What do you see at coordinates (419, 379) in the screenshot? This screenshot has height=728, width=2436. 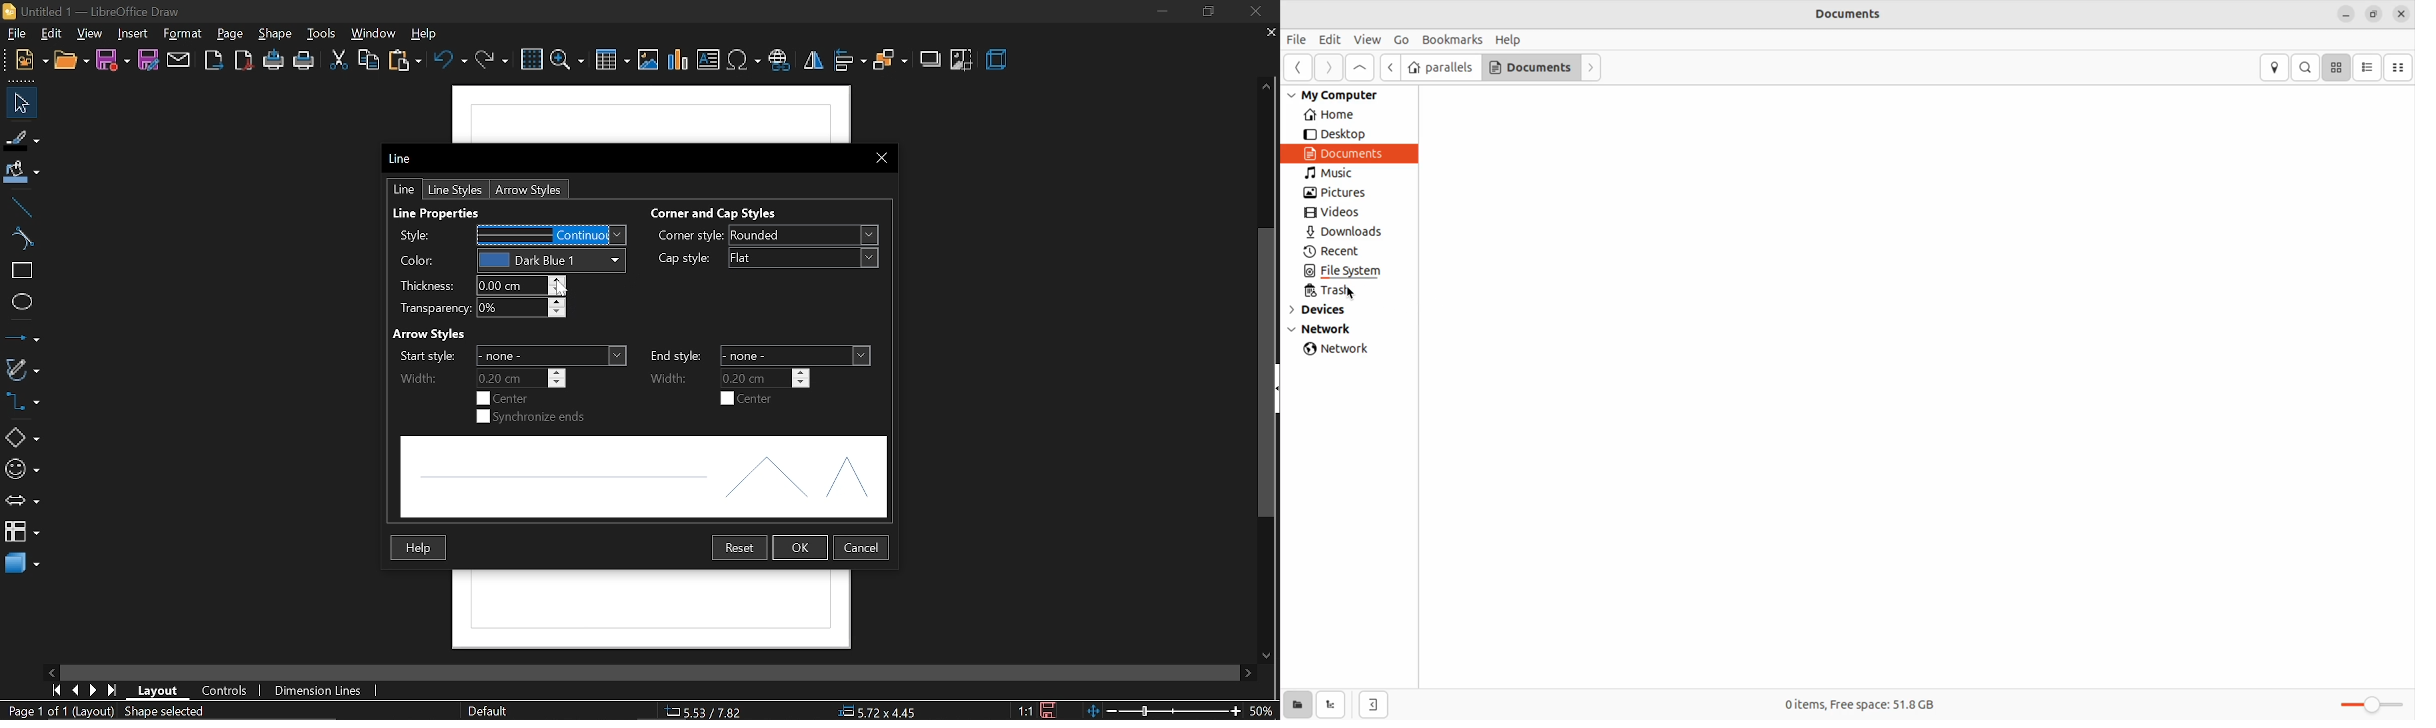 I see `Width:` at bounding box center [419, 379].